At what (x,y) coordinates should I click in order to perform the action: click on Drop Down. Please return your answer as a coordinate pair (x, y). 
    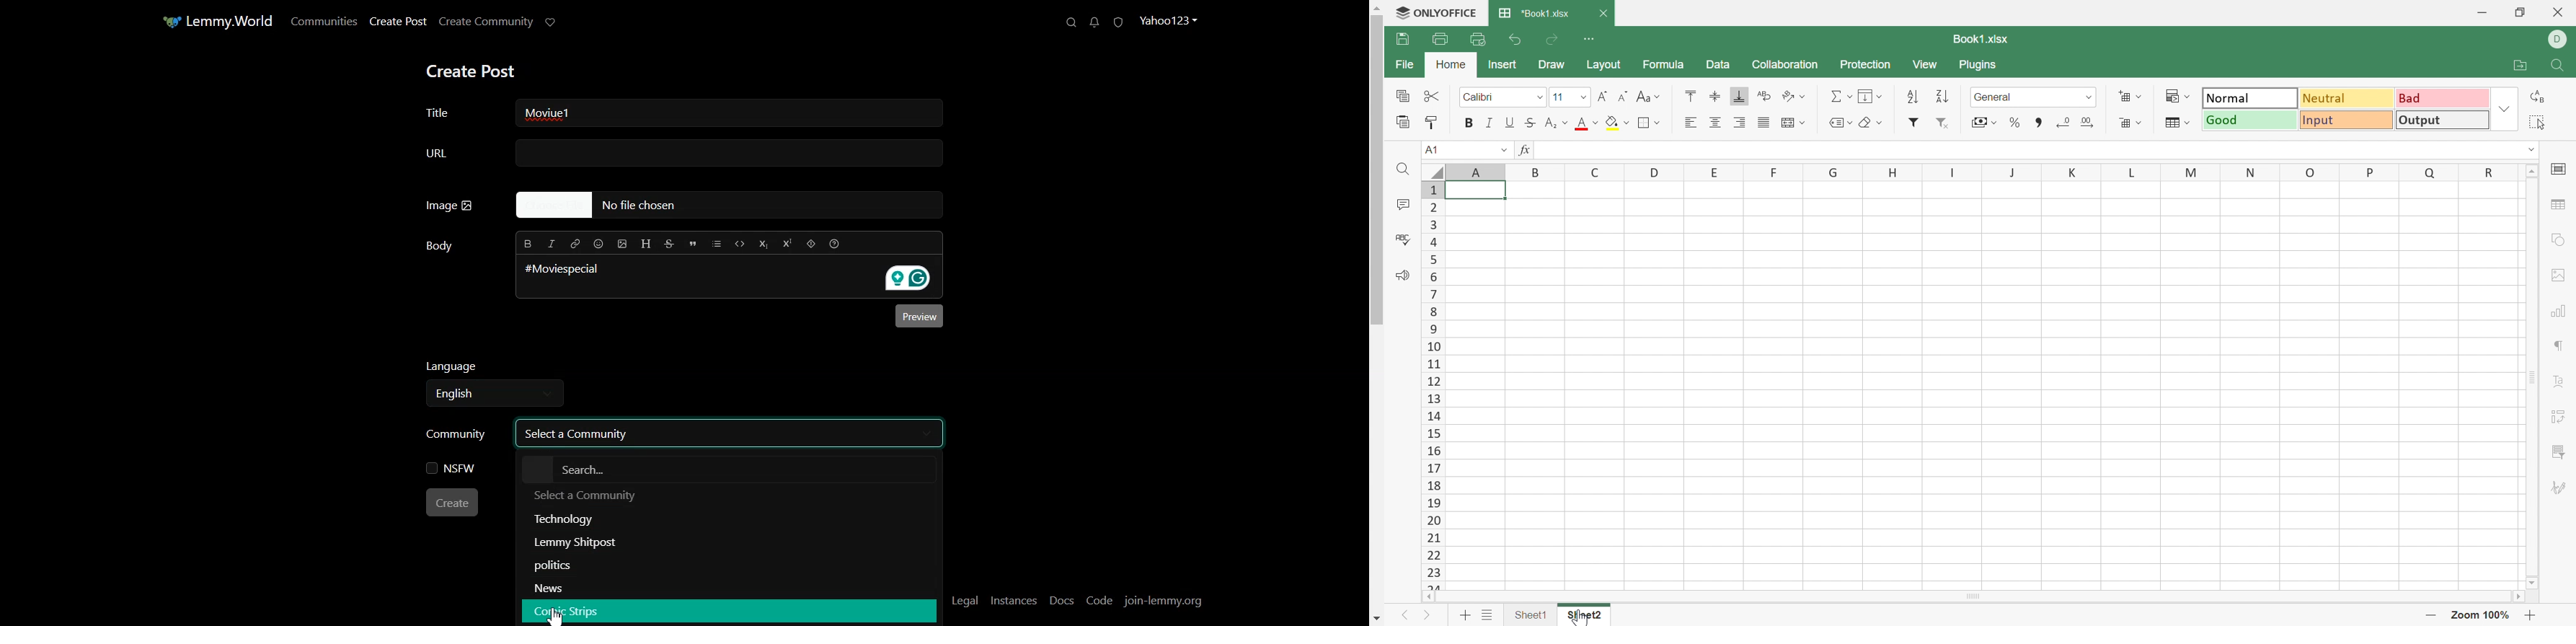
    Looking at the image, I should click on (2191, 122).